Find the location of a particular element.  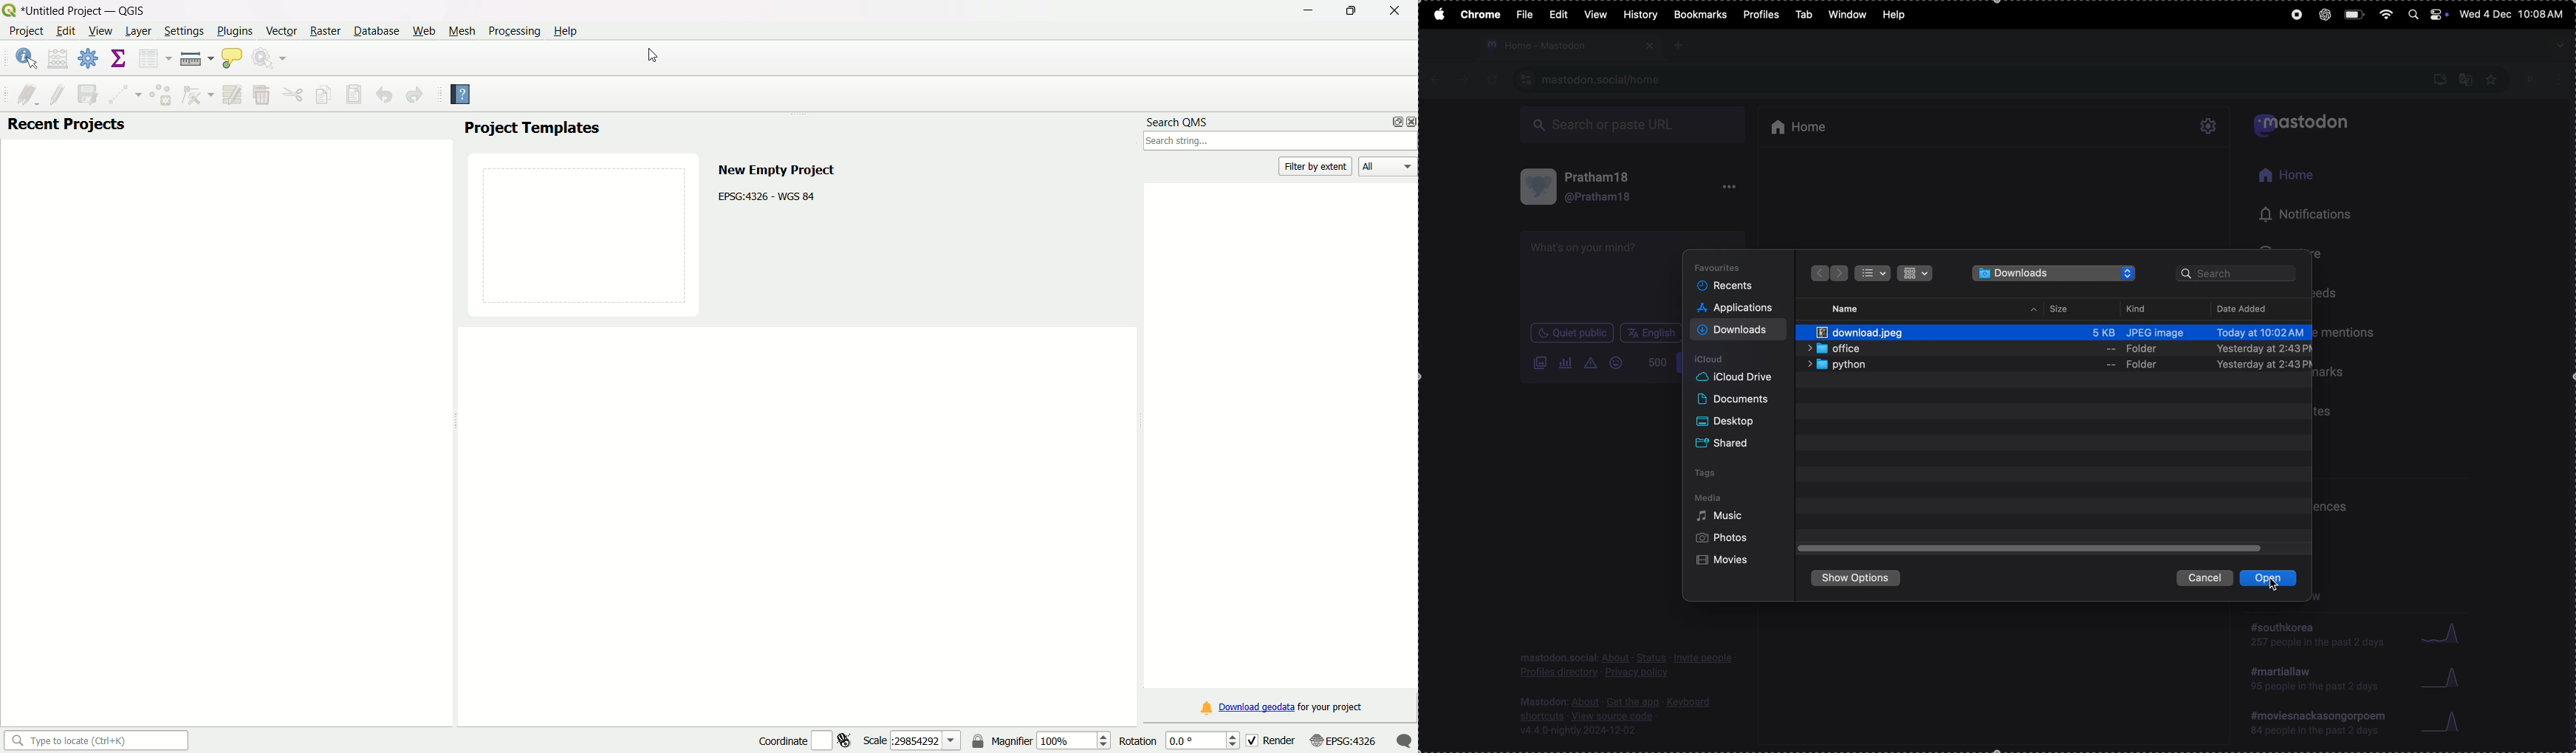

Project is located at coordinates (26, 32).